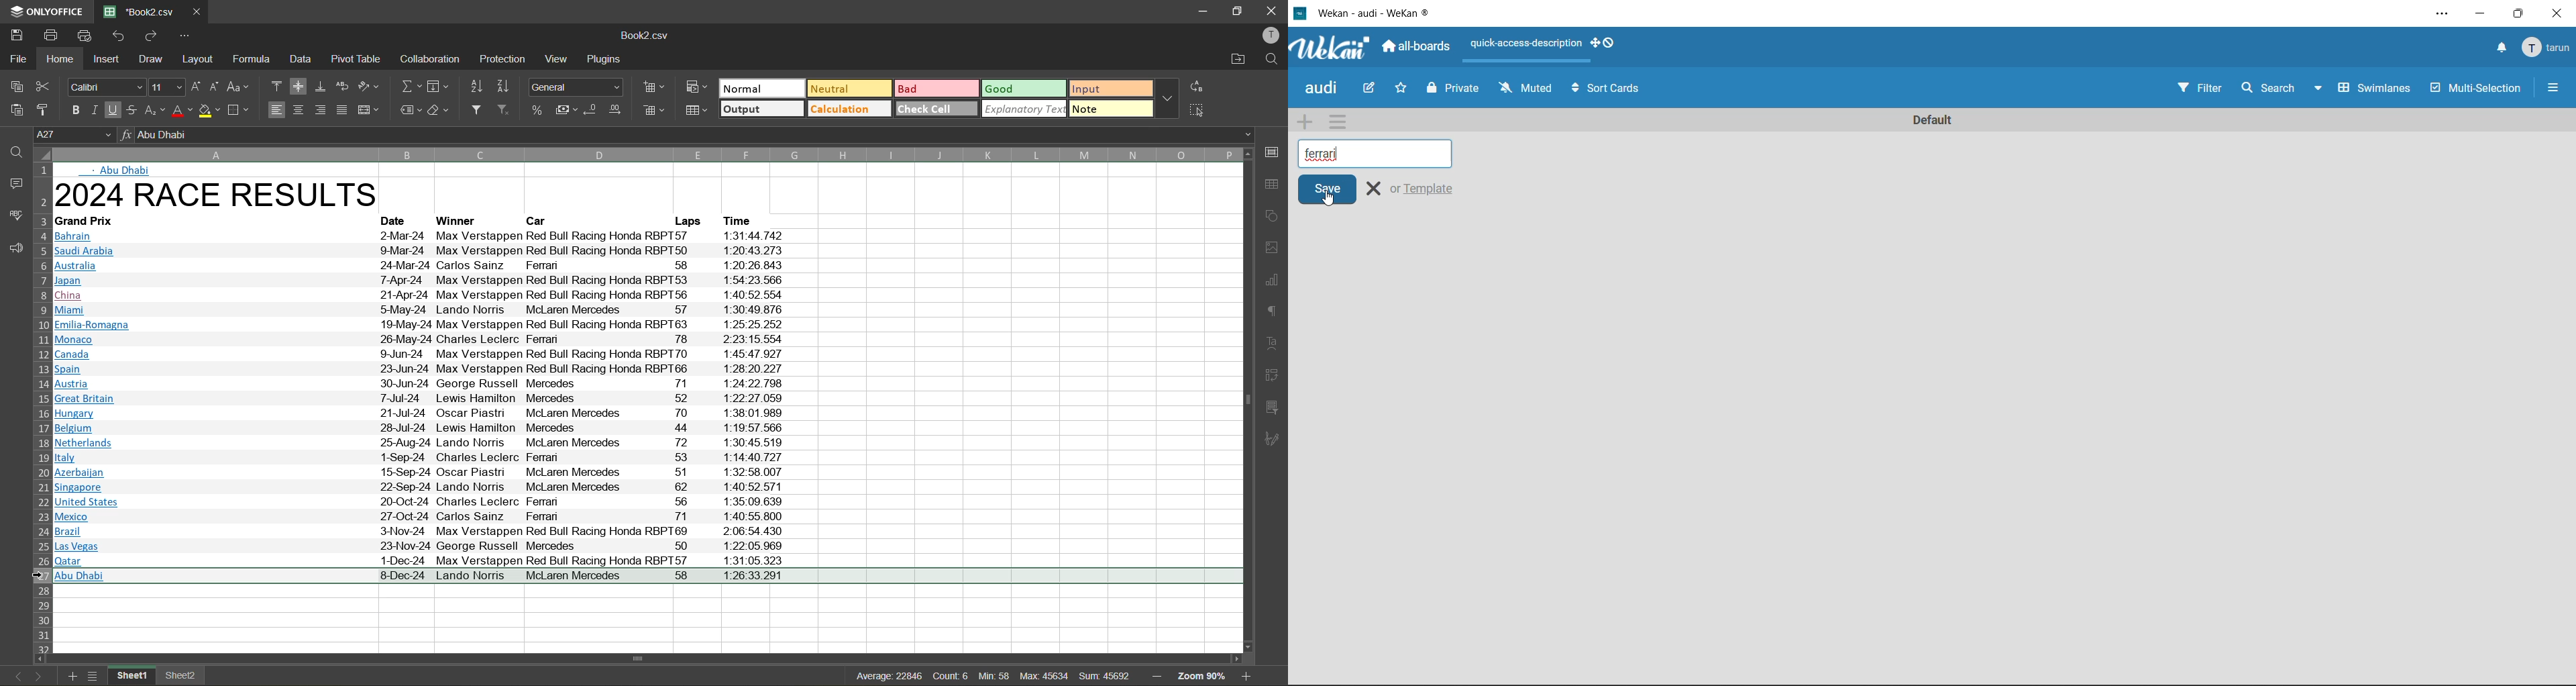 This screenshot has height=700, width=2576. What do you see at coordinates (180, 110) in the screenshot?
I see `font color` at bounding box center [180, 110].